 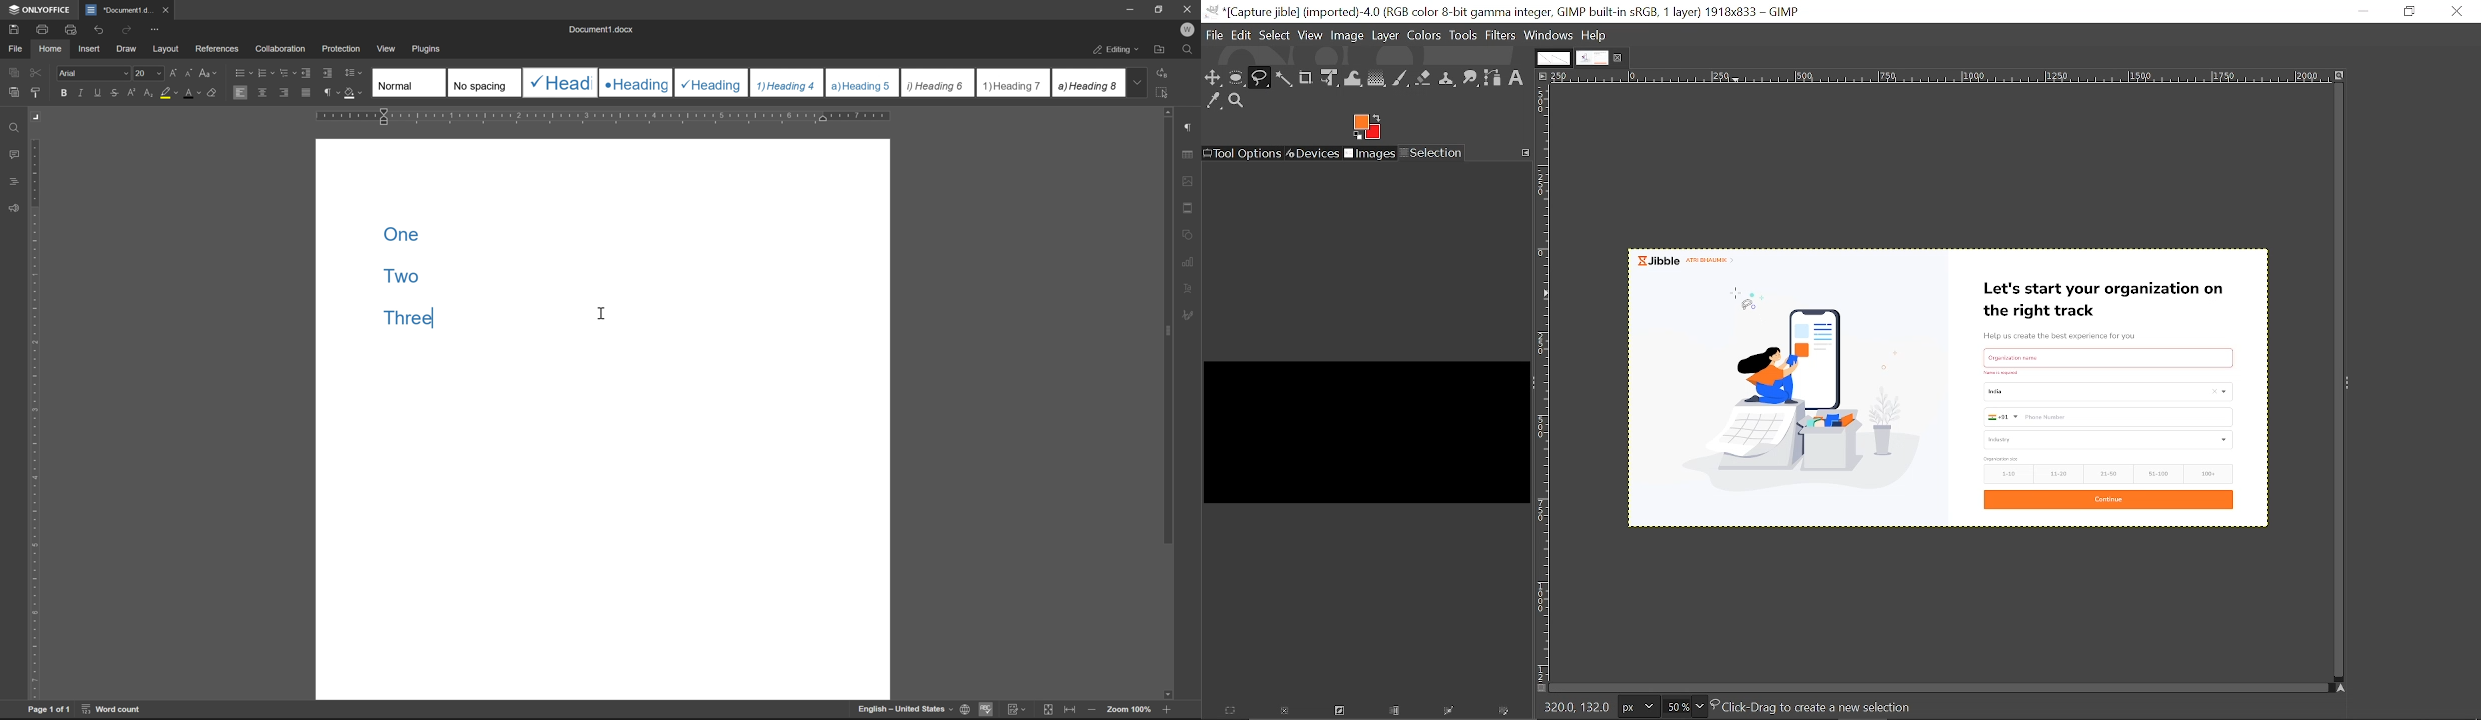 What do you see at coordinates (1700, 707) in the screenshot?
I see `Zoom options` at bounding box center [1700, 707].